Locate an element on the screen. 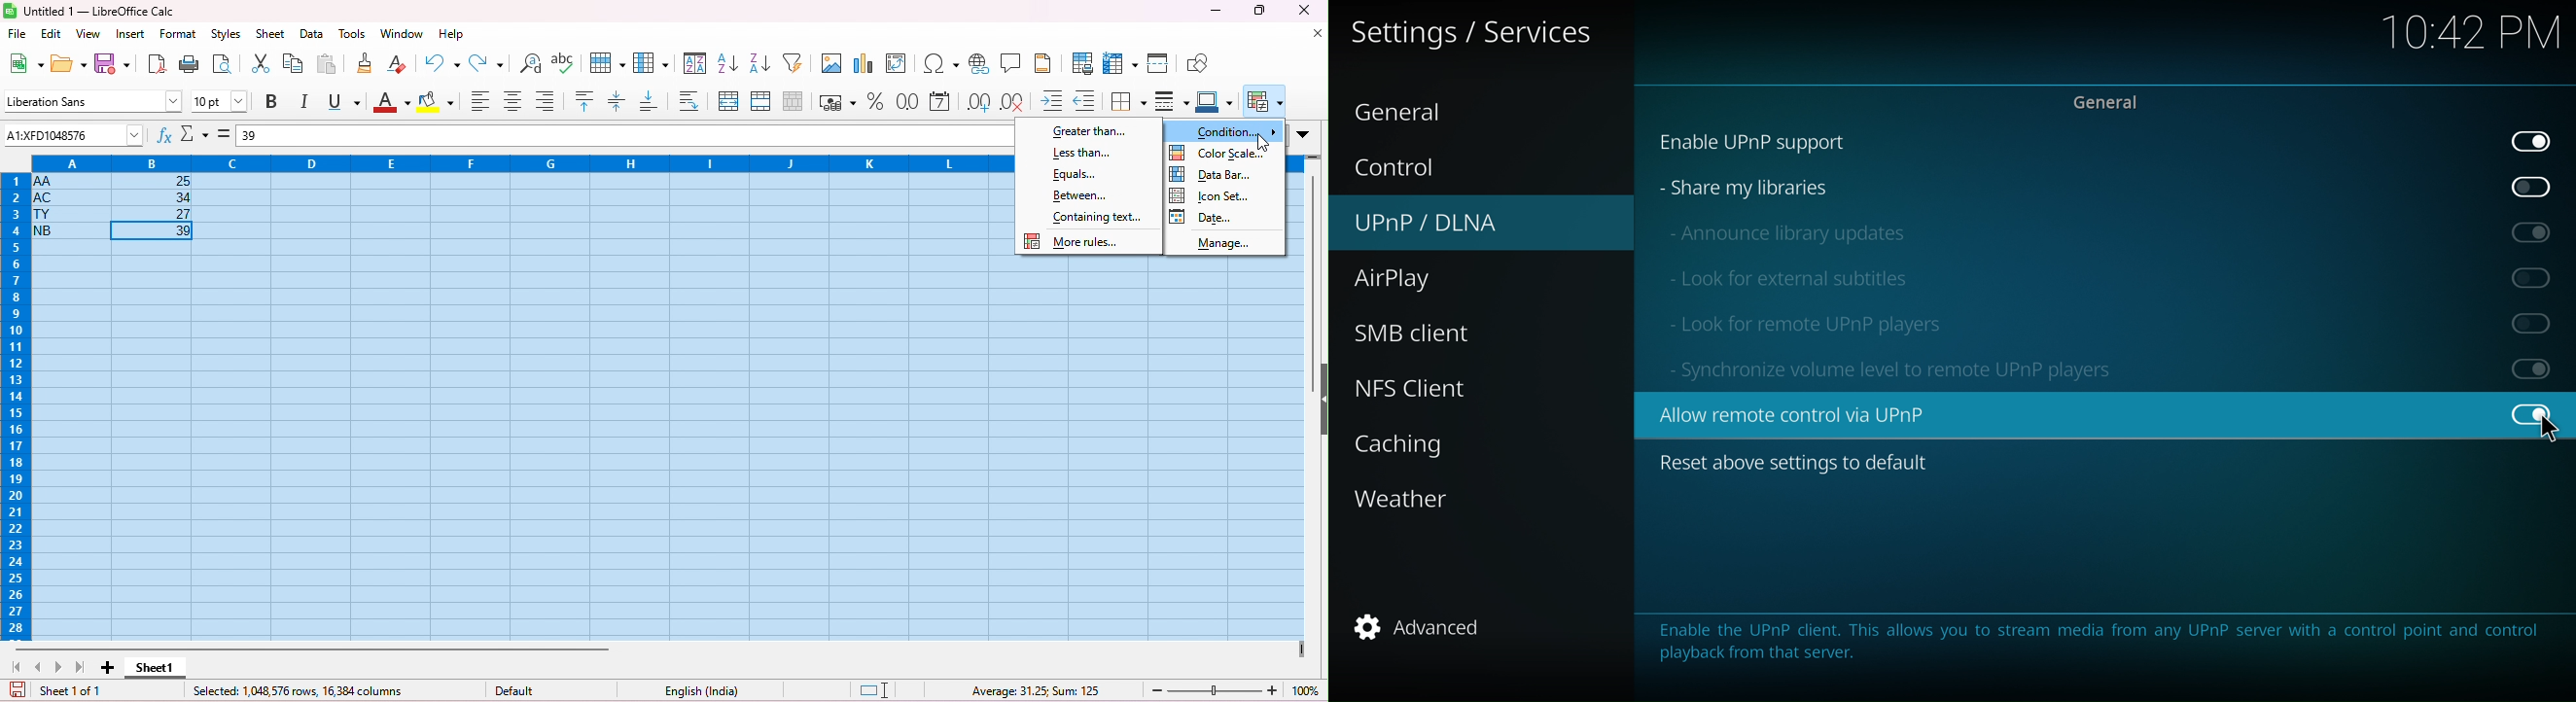 The width and height of the screenshot is (2576, 728). Enable the UPnP client. This allows you to stream media from any UPnP server with a control point and control
playback from that server. is located at coordinates (2095, 642).